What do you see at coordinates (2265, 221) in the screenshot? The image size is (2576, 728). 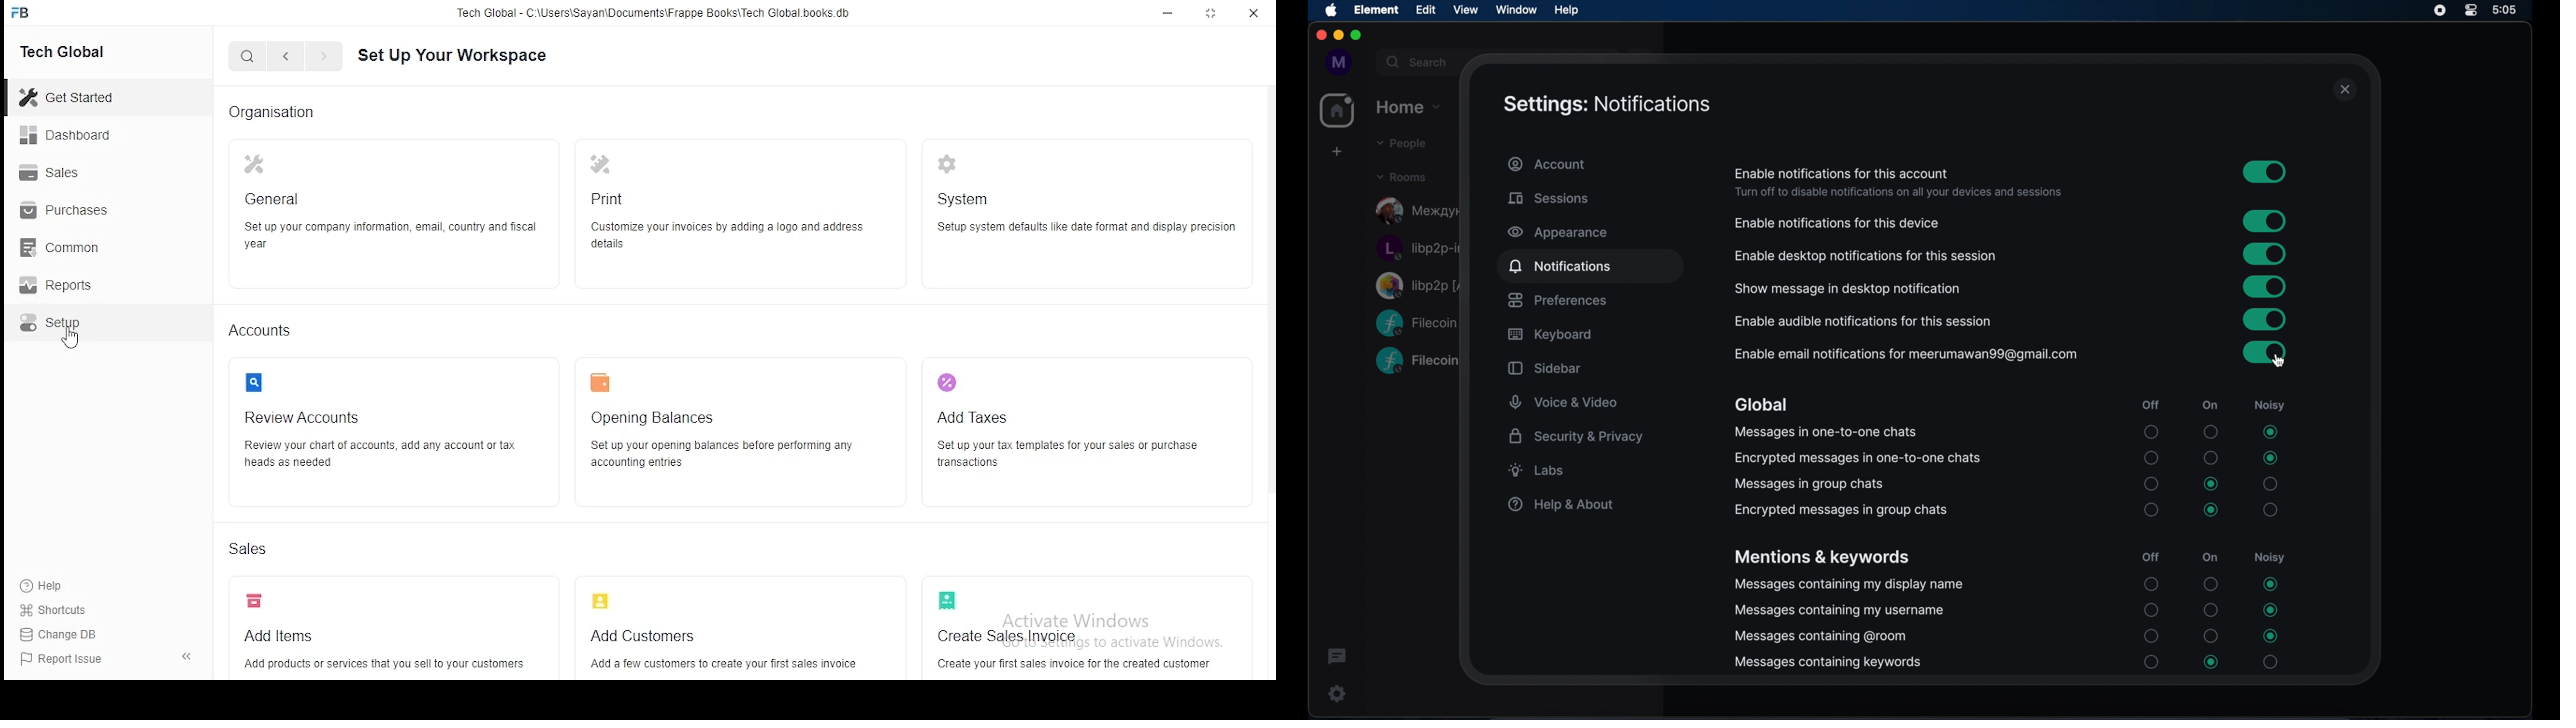 I see `toggle button` at bounding box center [2265, 221].